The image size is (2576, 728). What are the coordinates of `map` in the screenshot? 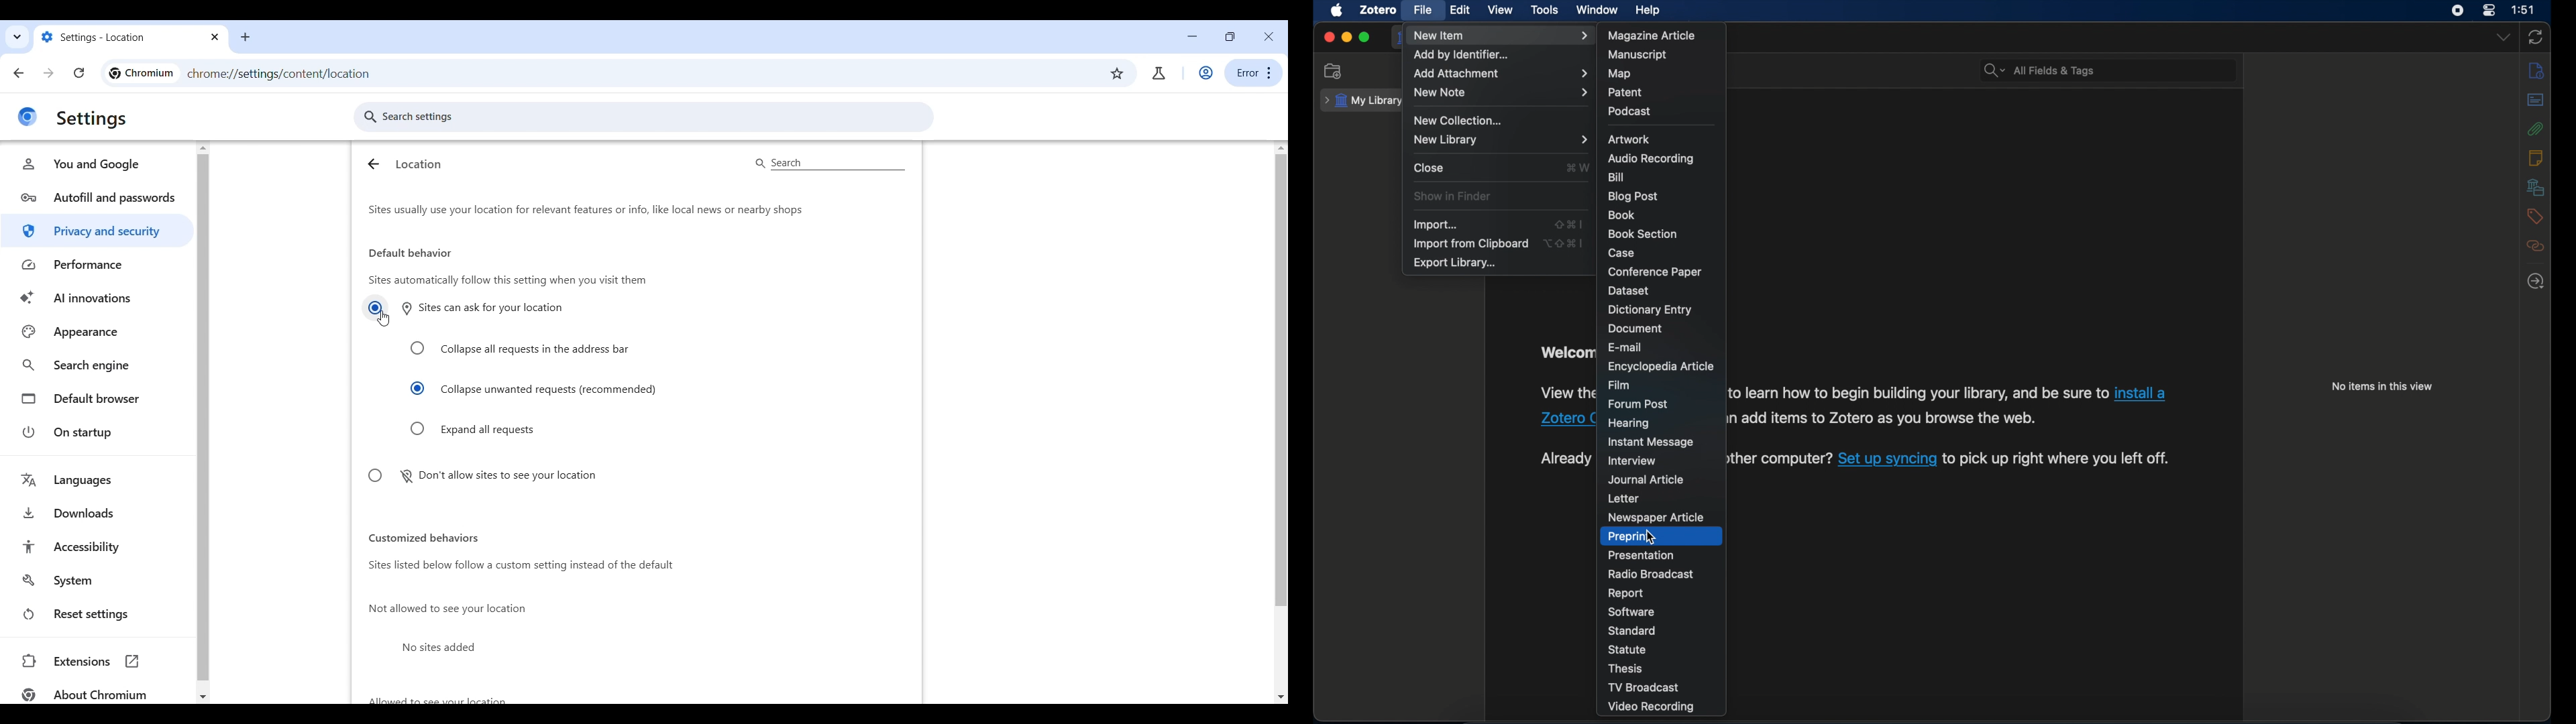 It's located at (1619, 74).